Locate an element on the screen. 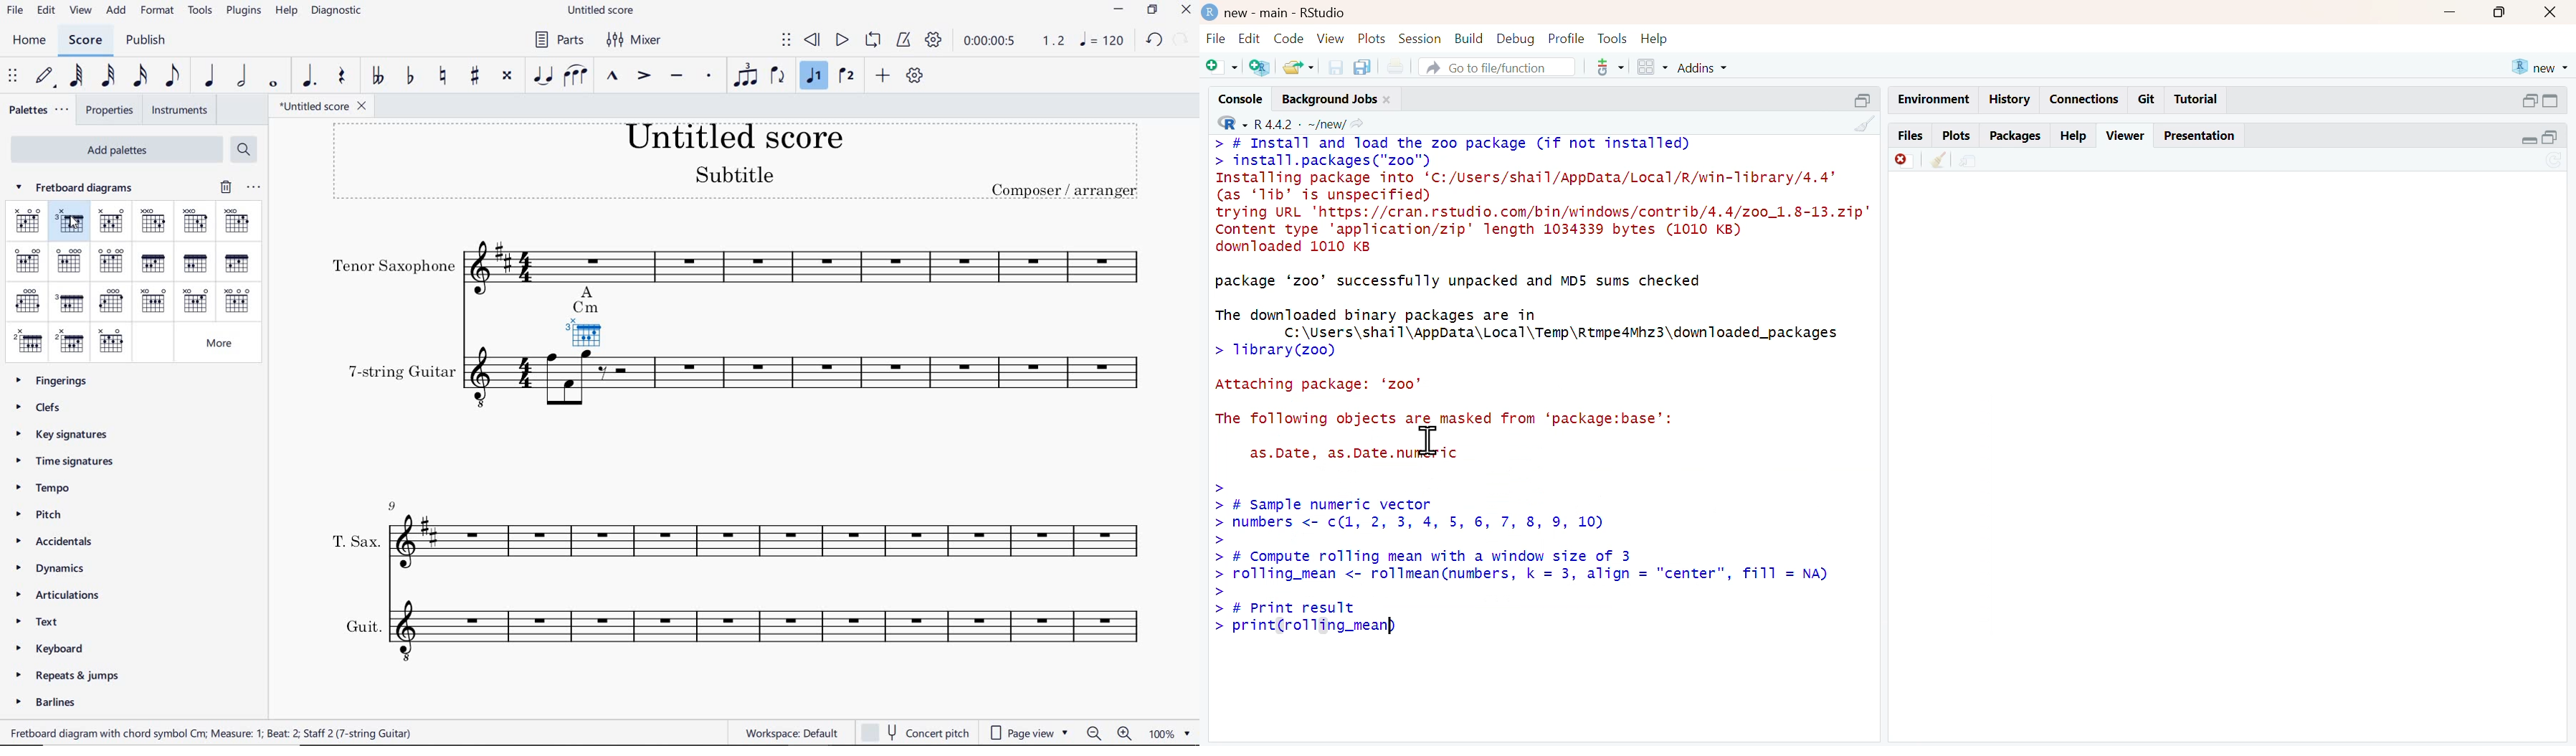 The width and height of the screenshot is (2576, 756). R 4.4.2 ~/new/ is located at coordinates (1301, 123).